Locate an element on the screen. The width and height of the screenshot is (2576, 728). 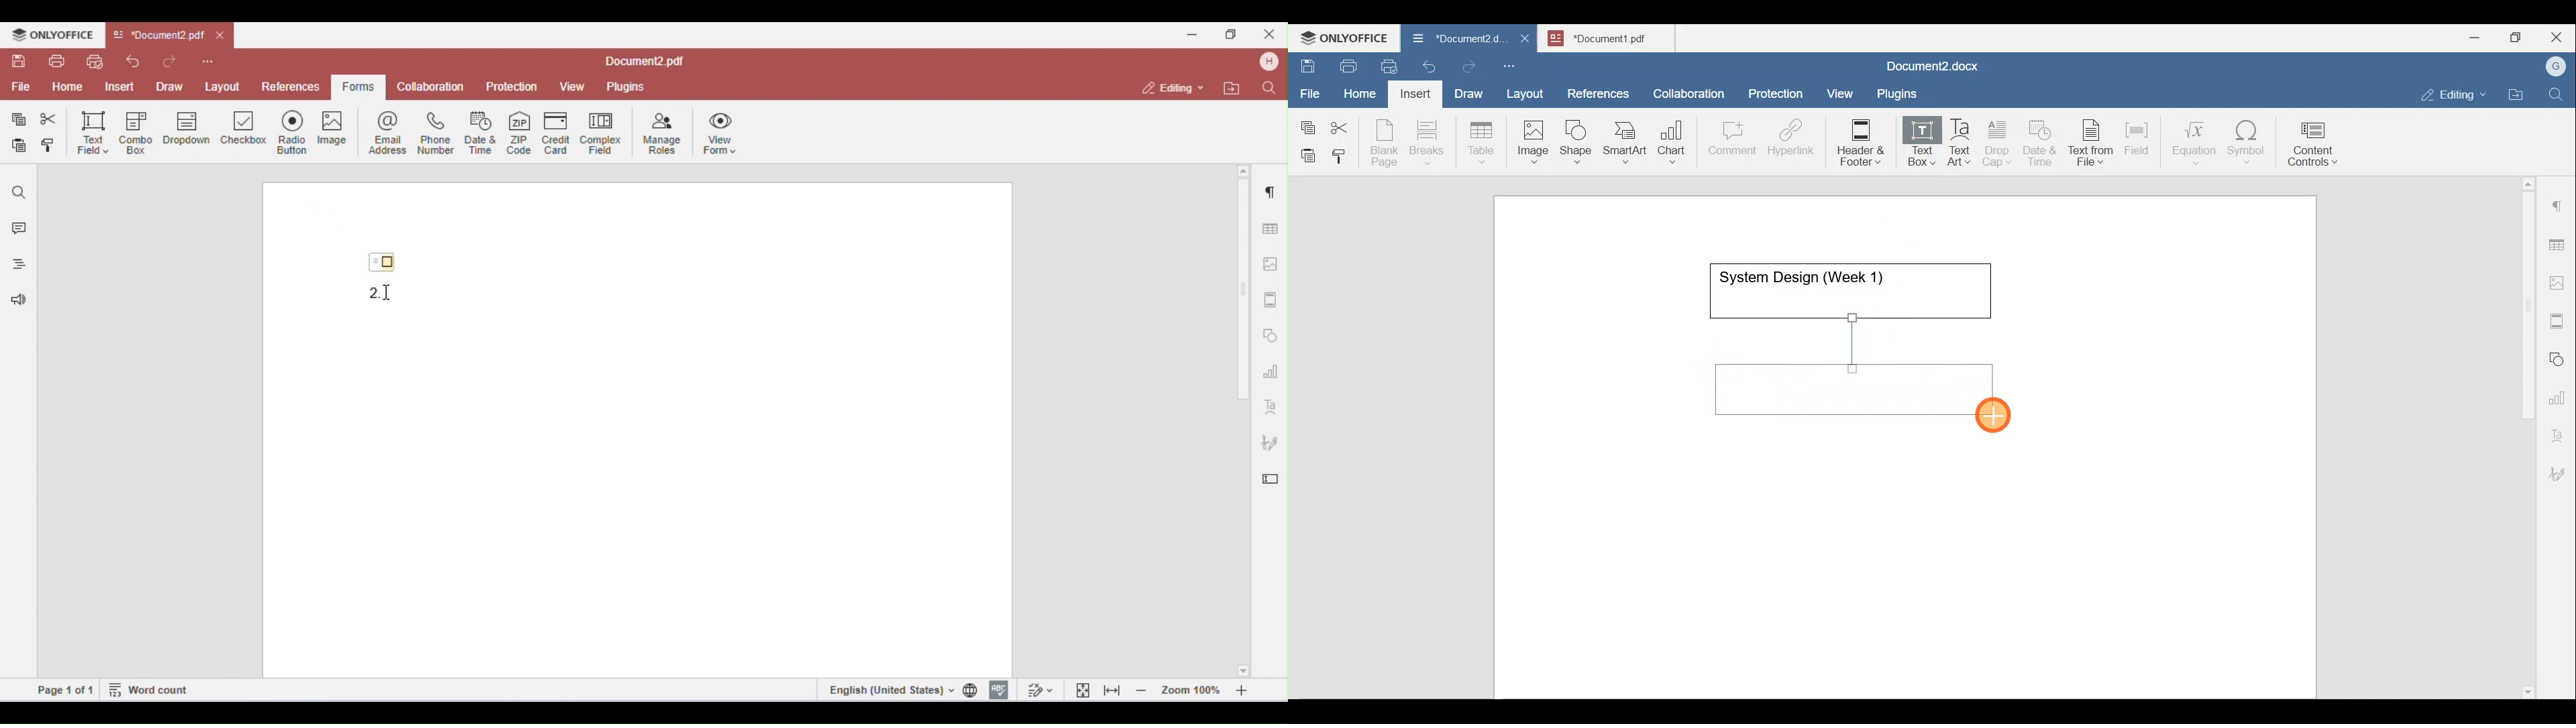
Text Art is located at coordinates (1960, 143).